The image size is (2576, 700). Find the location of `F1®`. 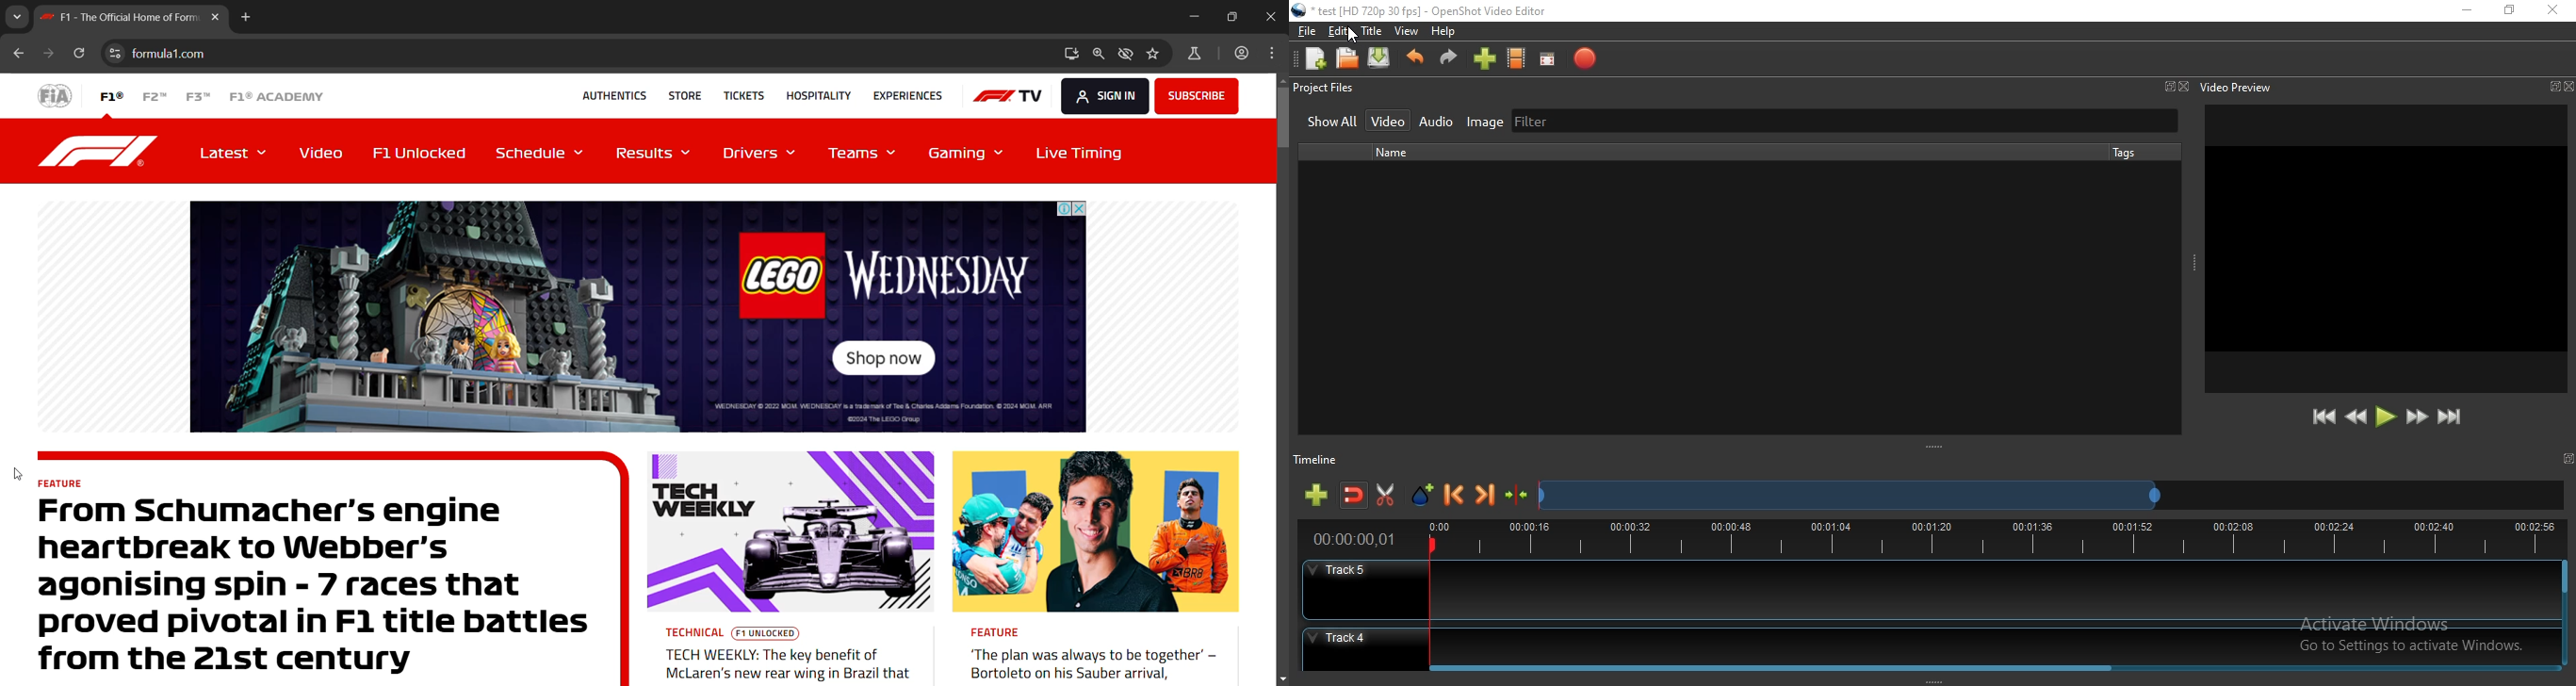

F1® is located at coordinates (110, 96).